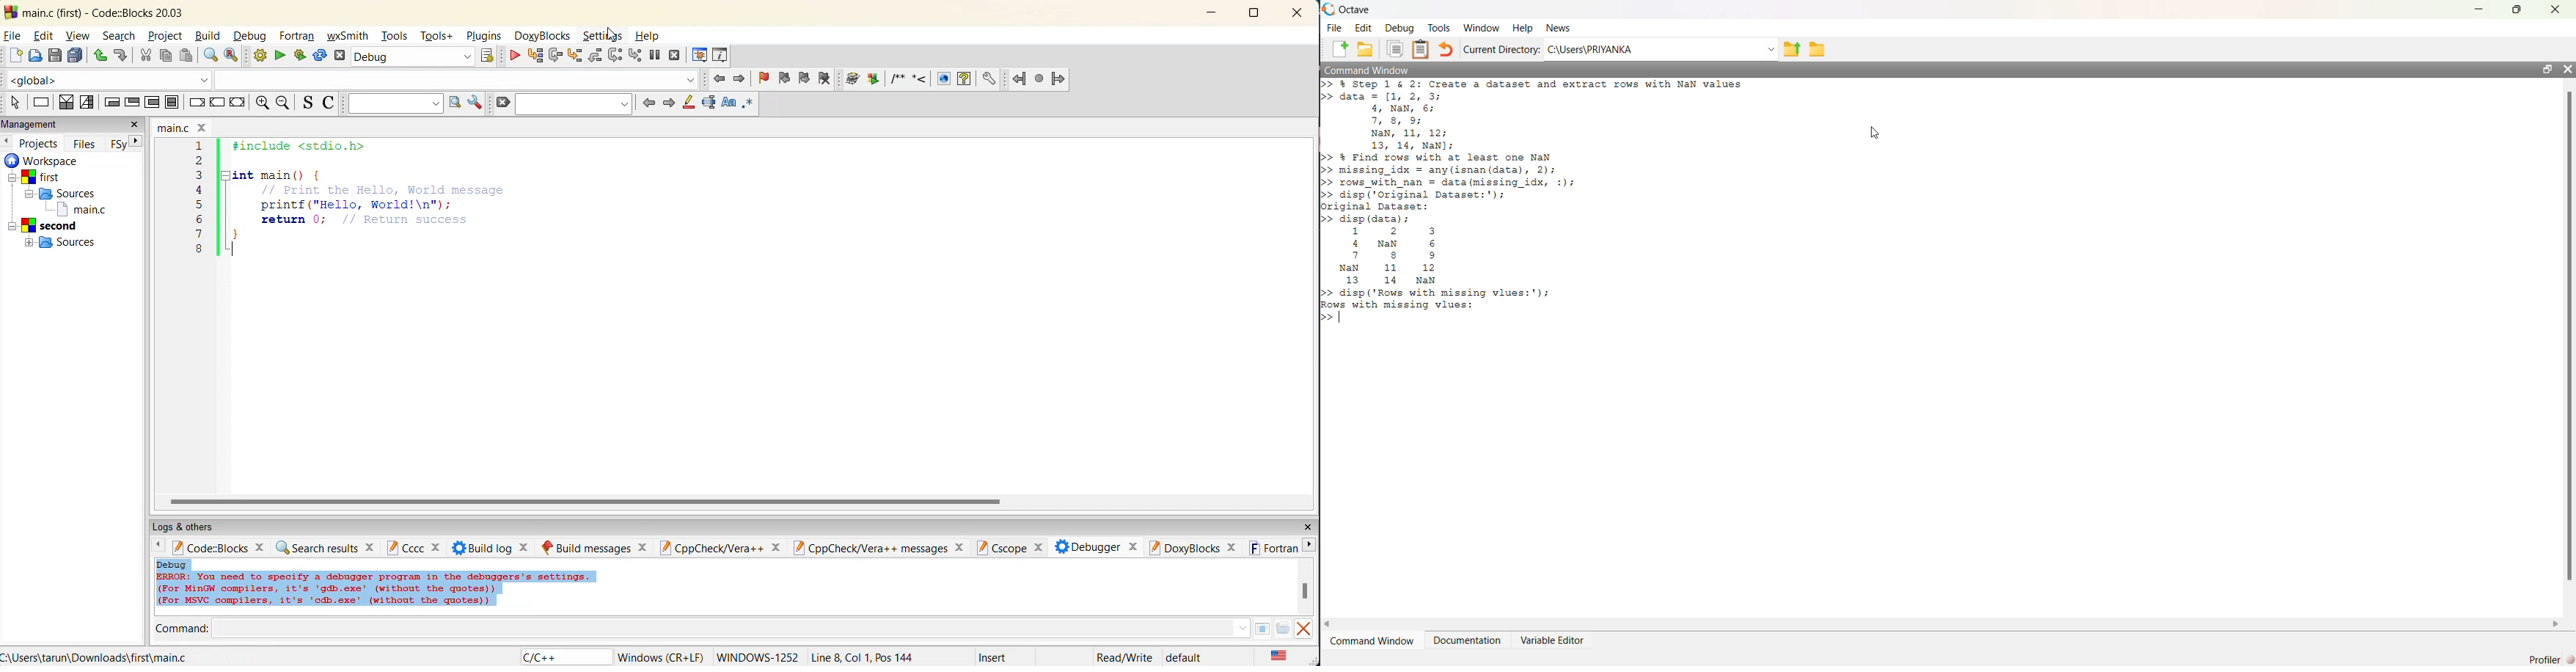 This screenshot has height=672, width=2576. I want to click on doxyblocks, so click(1193, 548).